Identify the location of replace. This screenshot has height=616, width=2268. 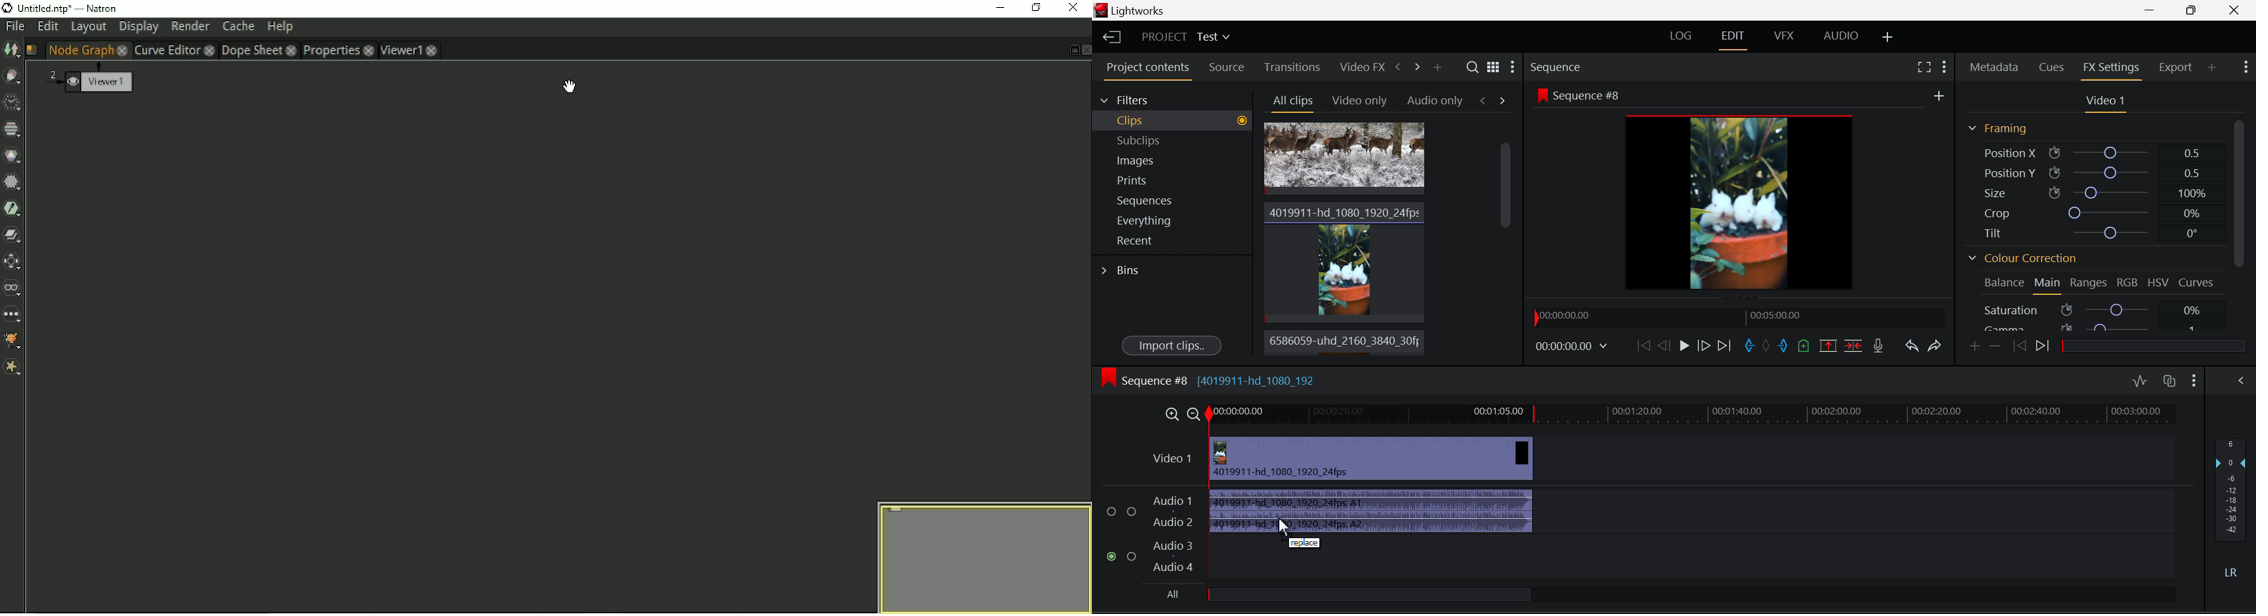
(1307, 544).